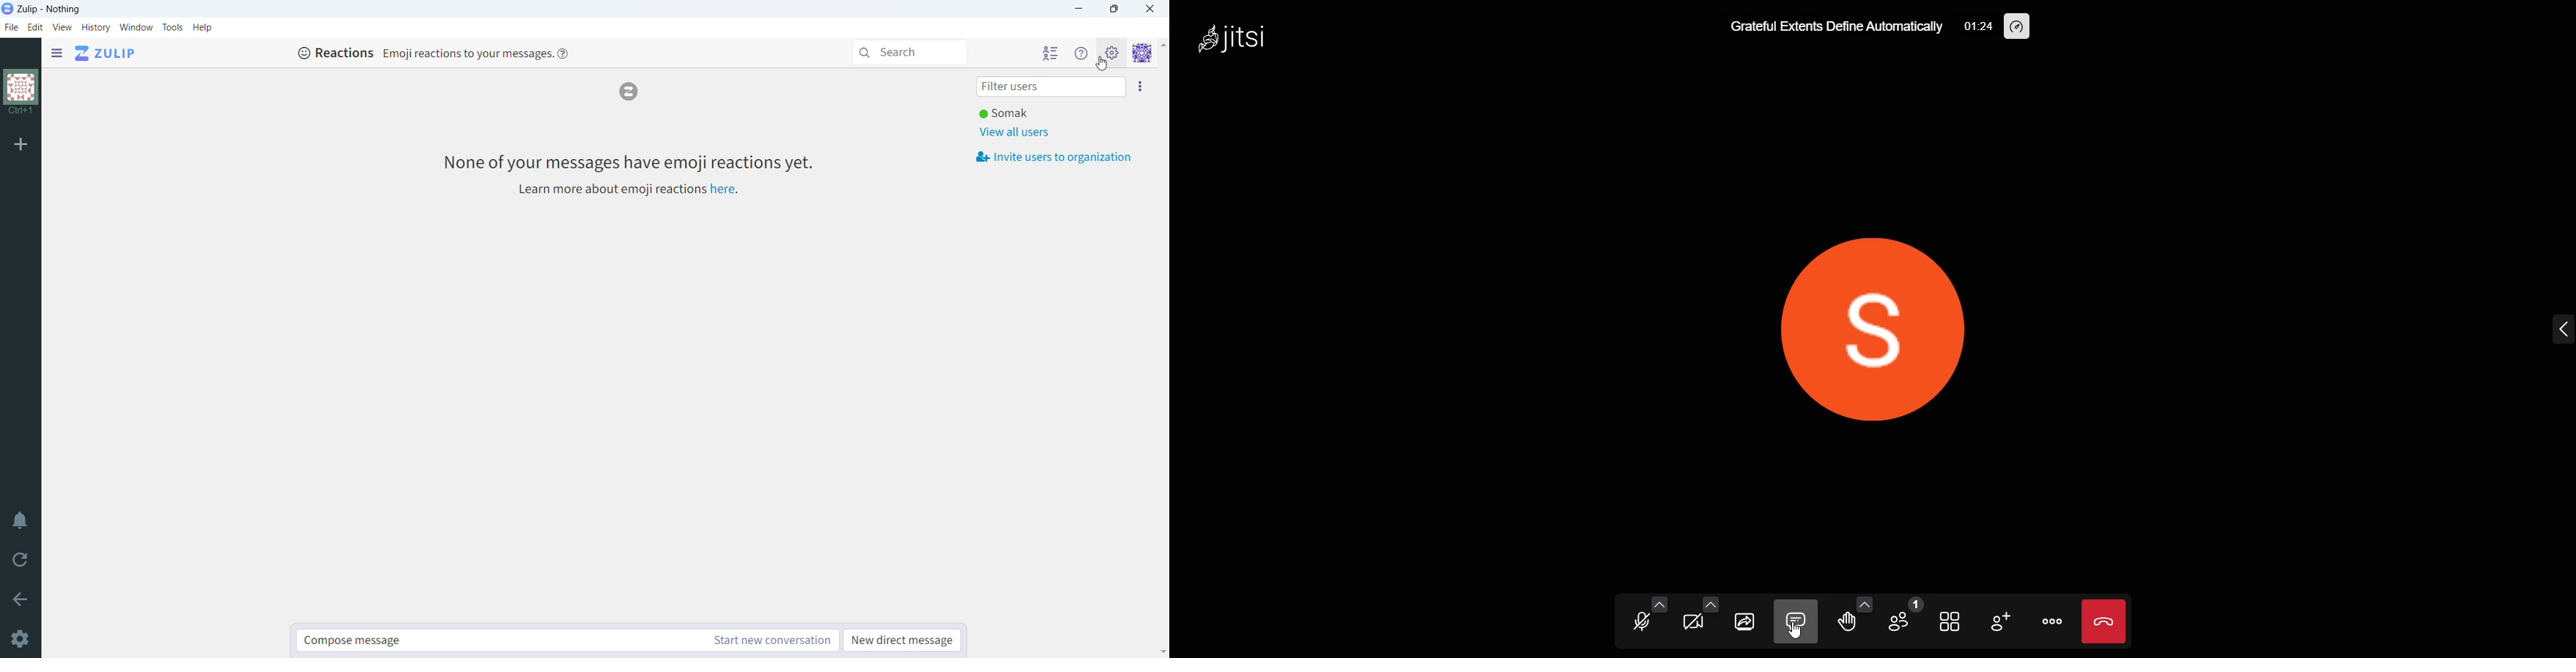  Describe the element at coordinates (610, 190) in the screenshot. I see `Learn more about emoji reactions` at that location.